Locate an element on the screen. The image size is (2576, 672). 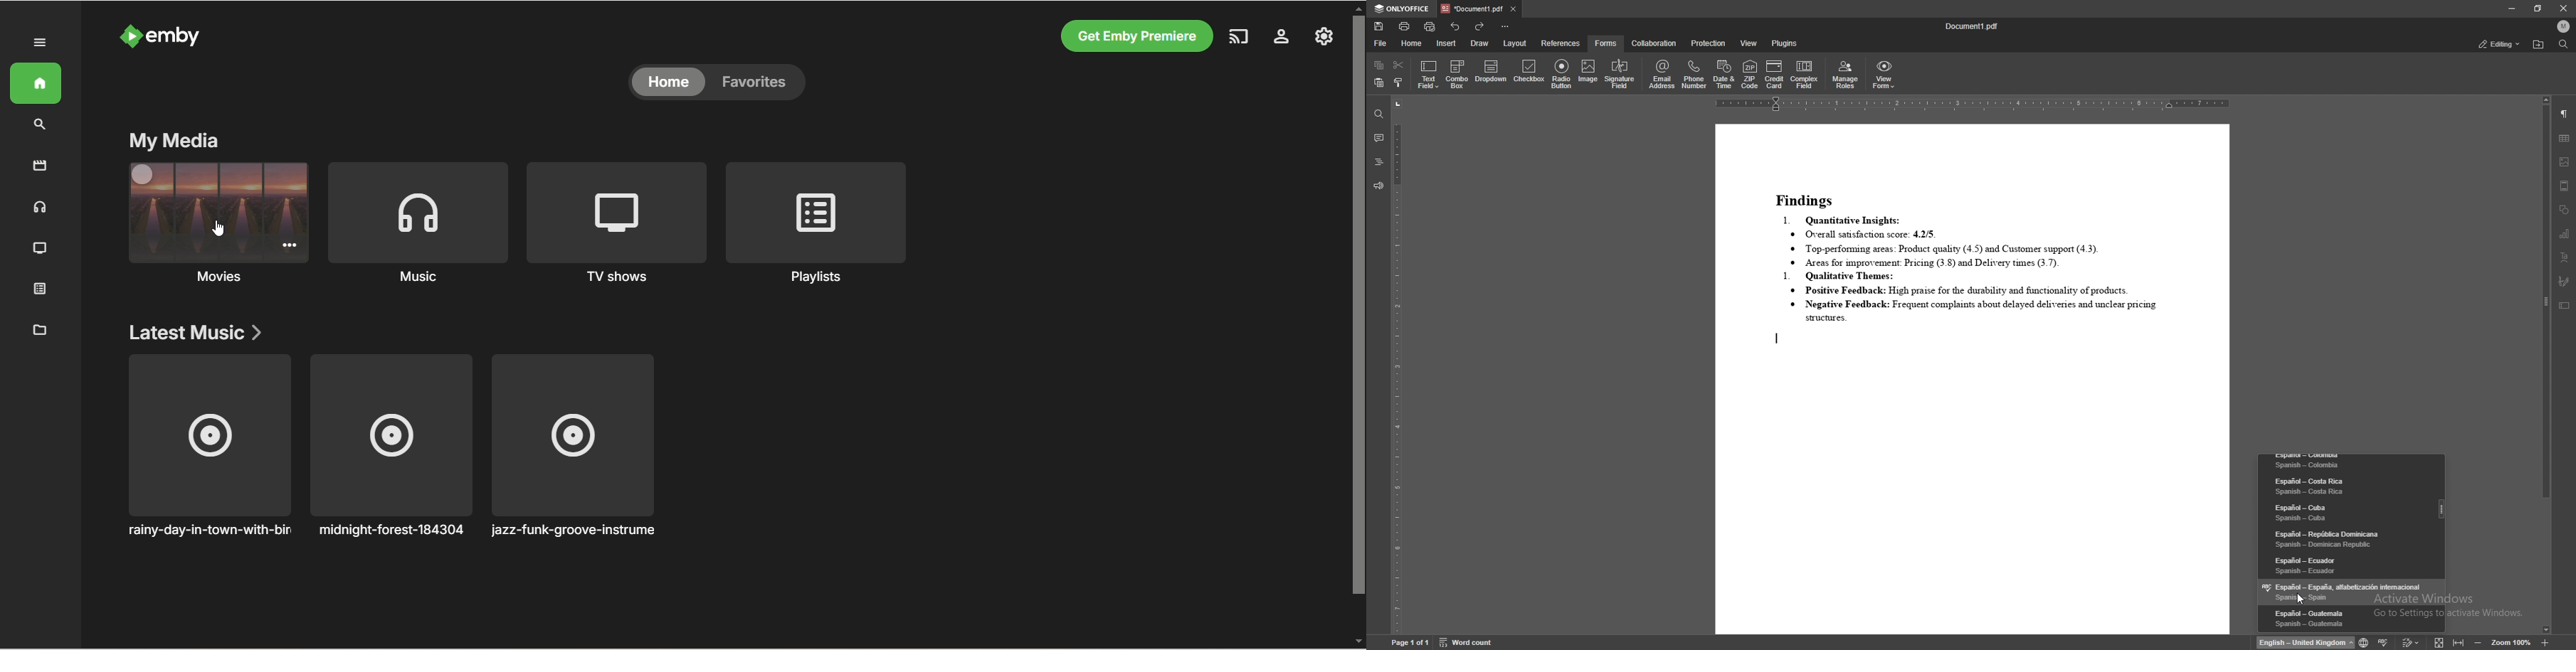
Music is located at coordinates (416, 224).